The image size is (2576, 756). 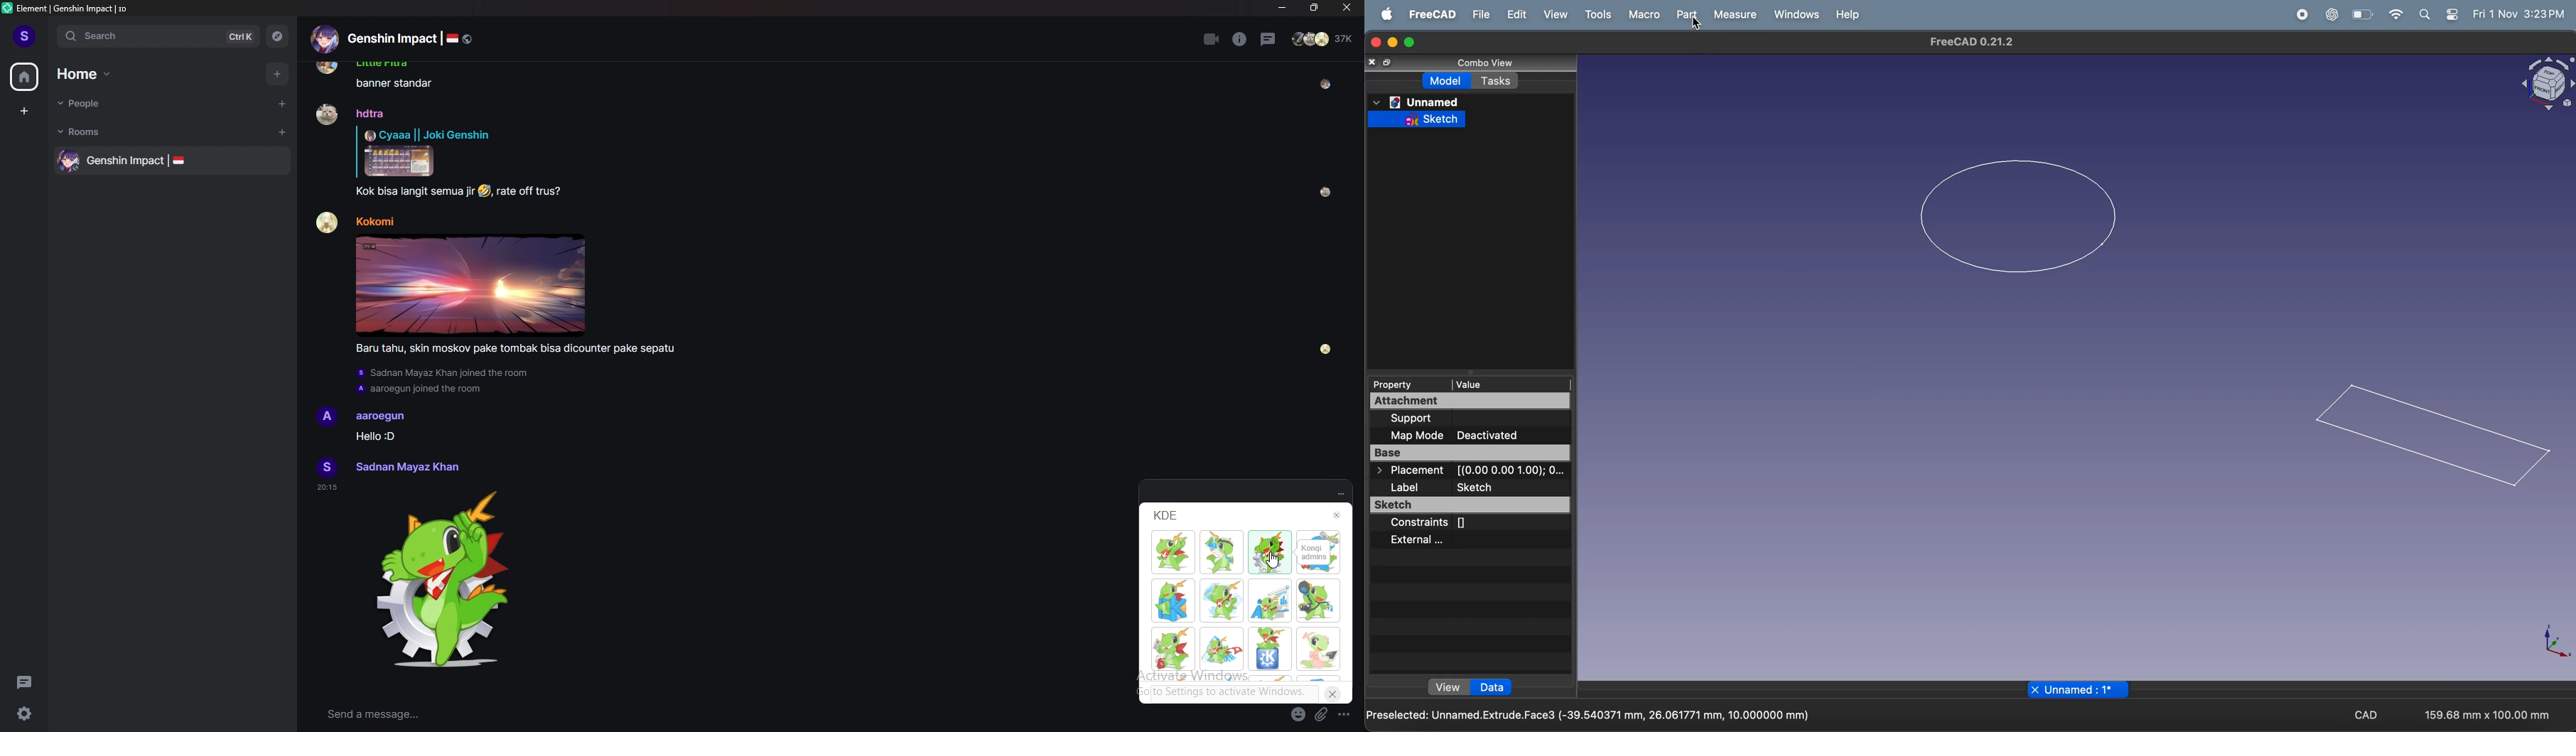 What do you see at coordinates (2332, 14) in the screenshot?
I see `chatgpt` at bounding box center [2332, 14].